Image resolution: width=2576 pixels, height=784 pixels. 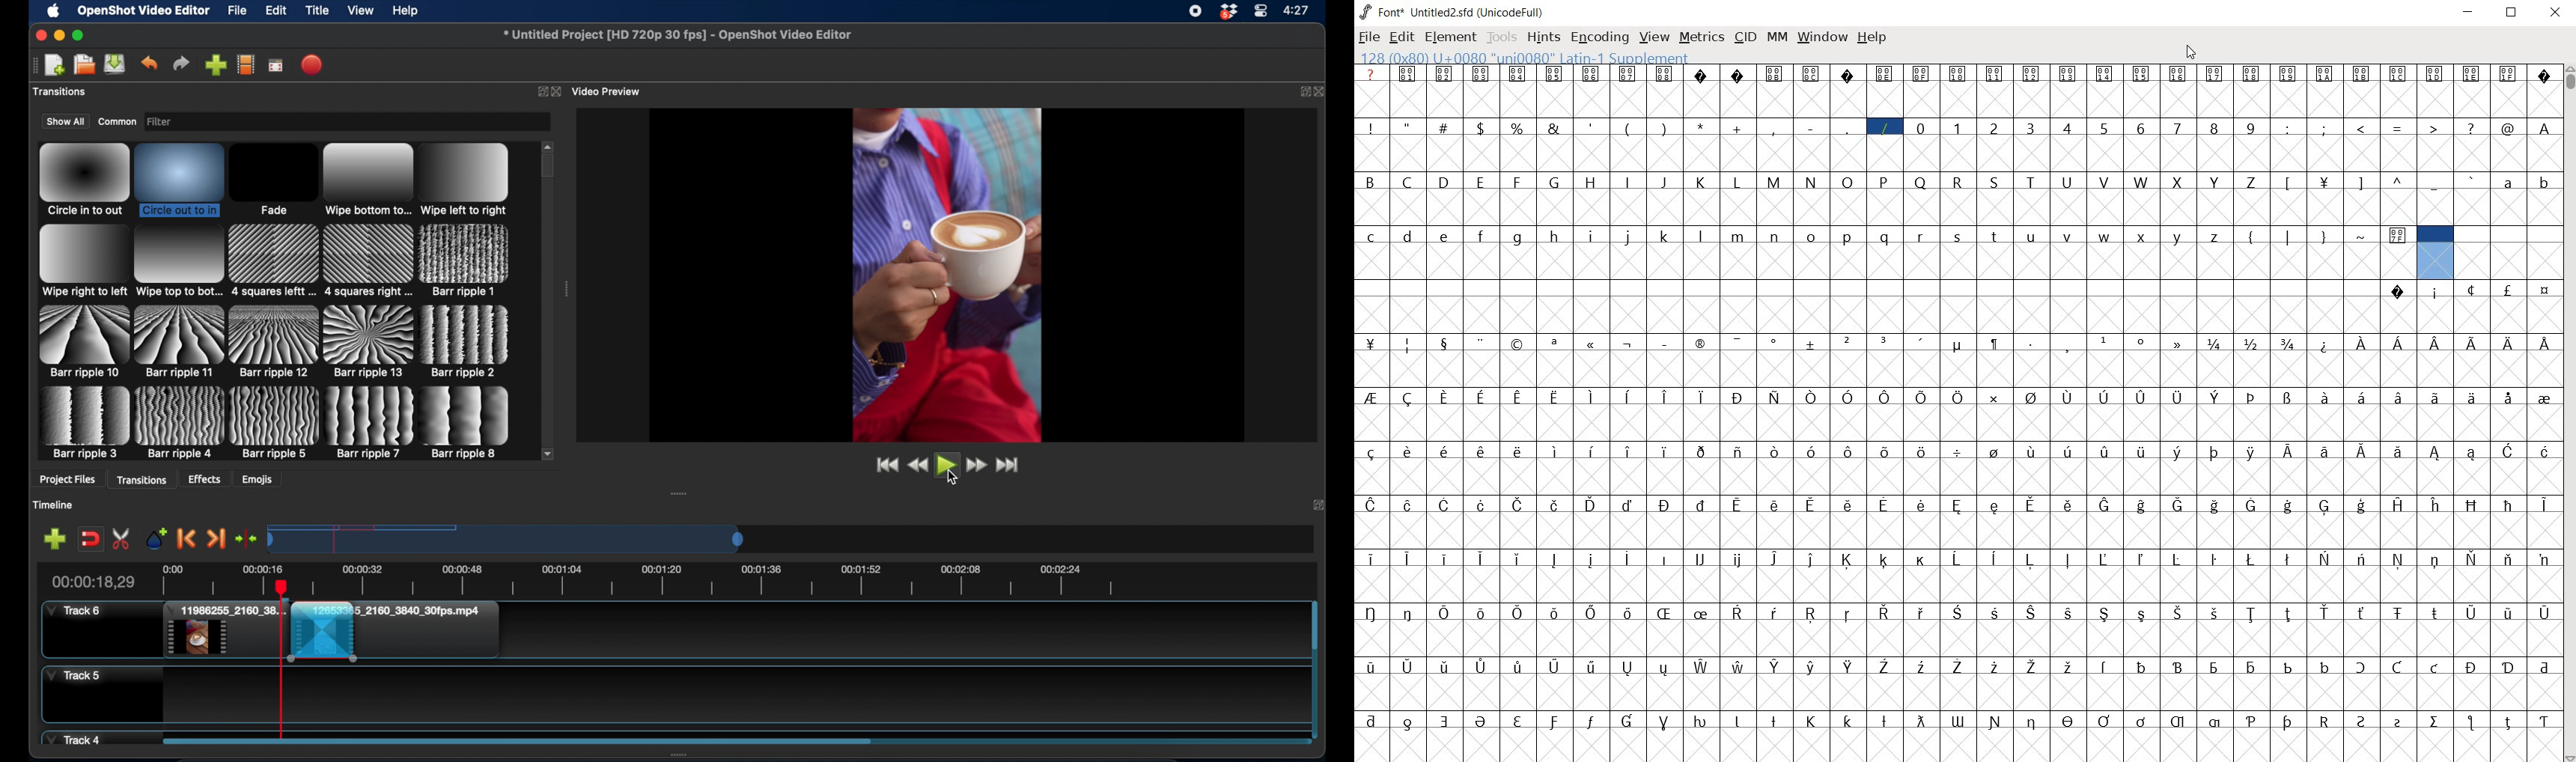 I want to click on Symbol, so click(x=1922, y=612).